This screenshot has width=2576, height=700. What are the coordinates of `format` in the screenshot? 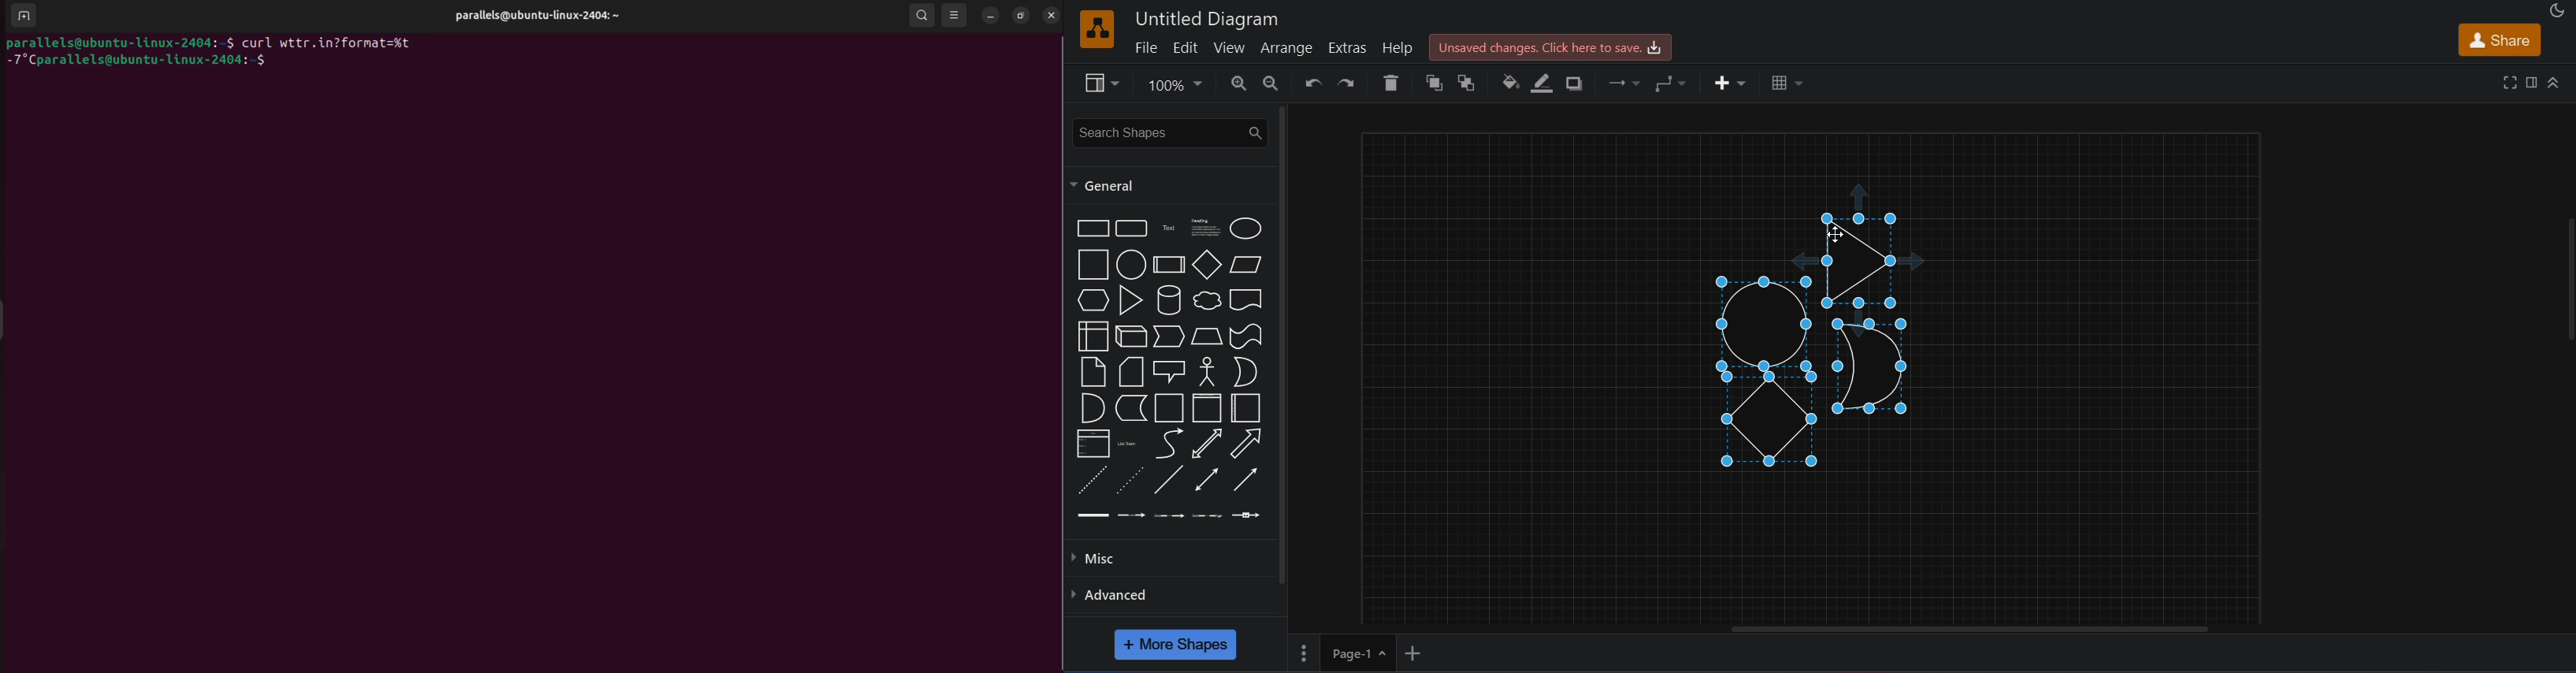 It's located at (2532, 82).